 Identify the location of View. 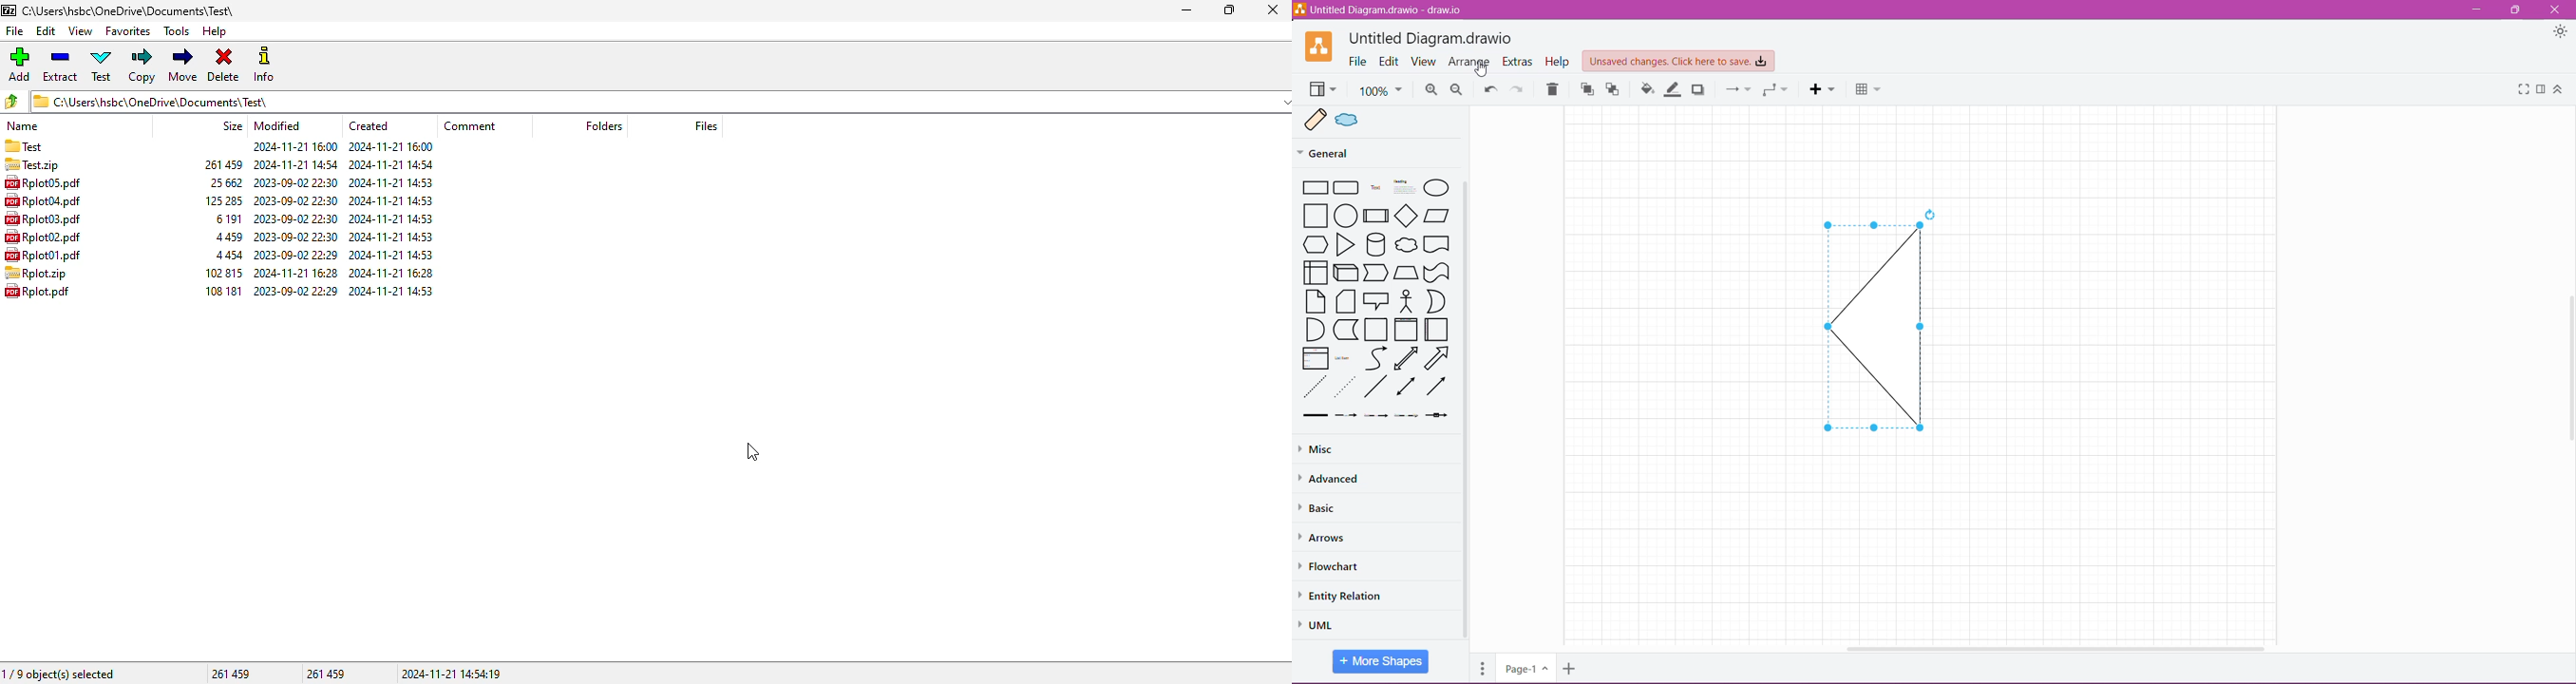
(1321, 90).